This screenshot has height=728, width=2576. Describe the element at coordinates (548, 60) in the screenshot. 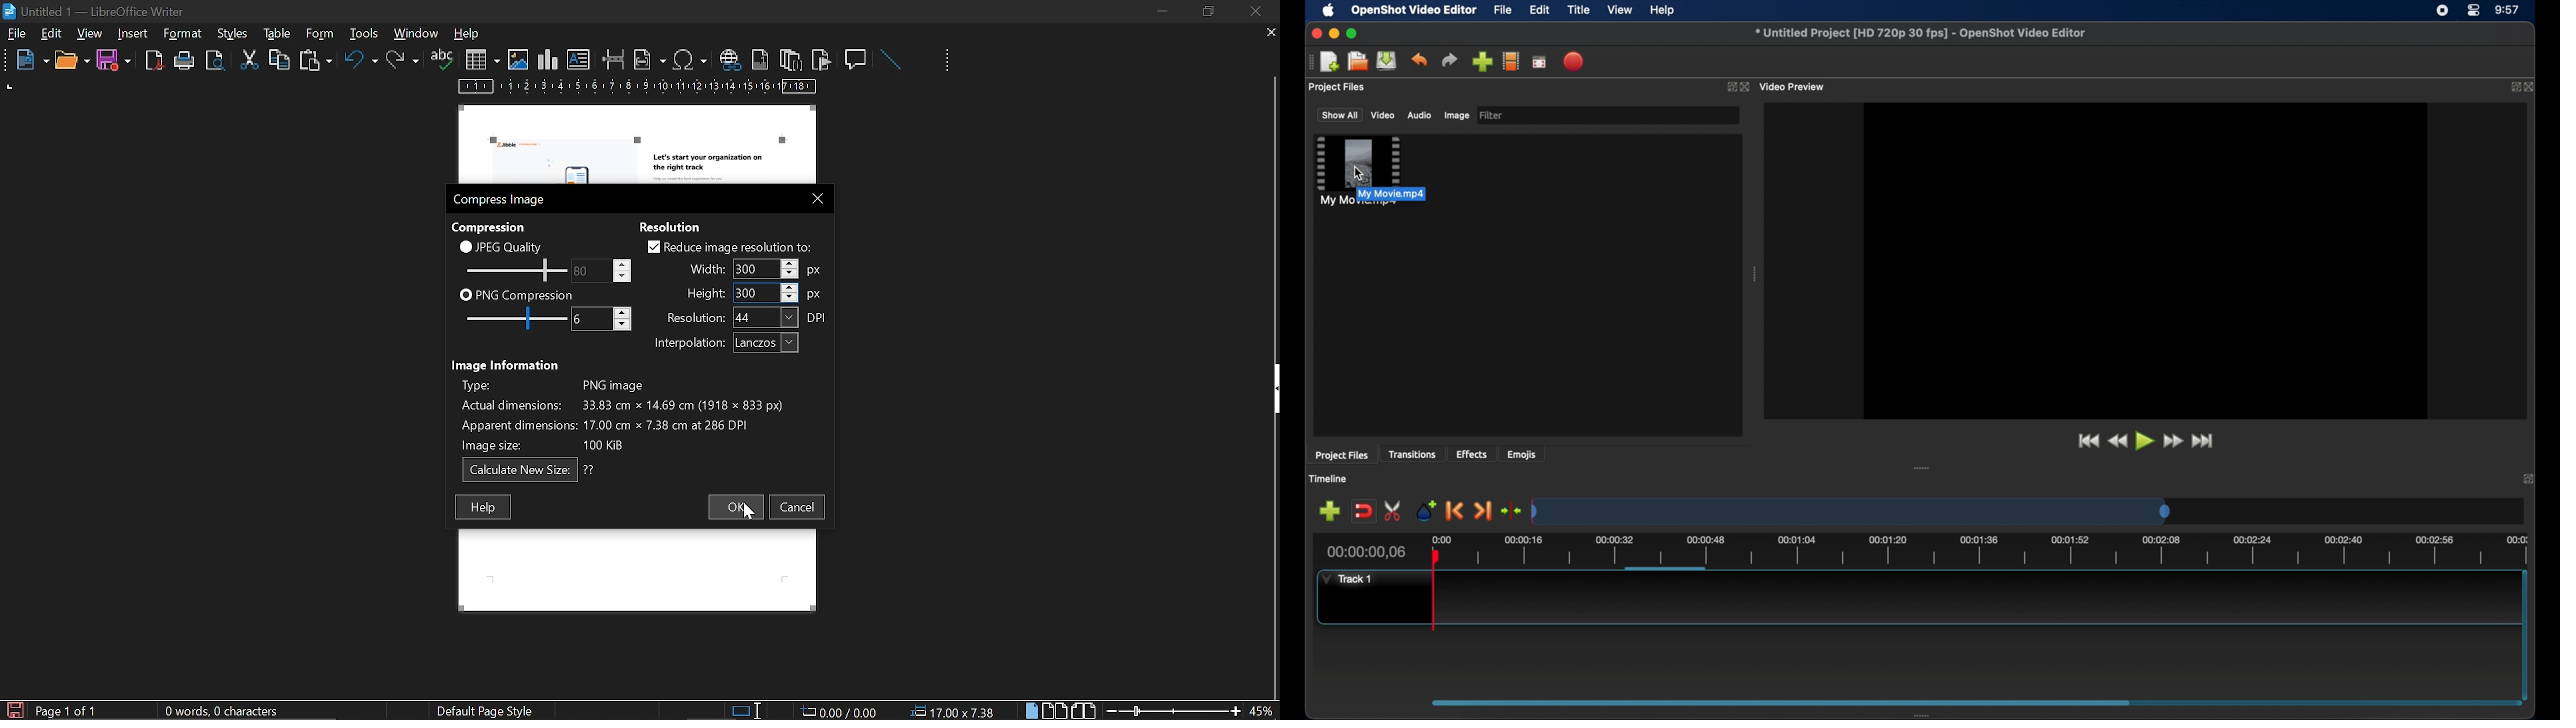

I see `insert chart` at that location.